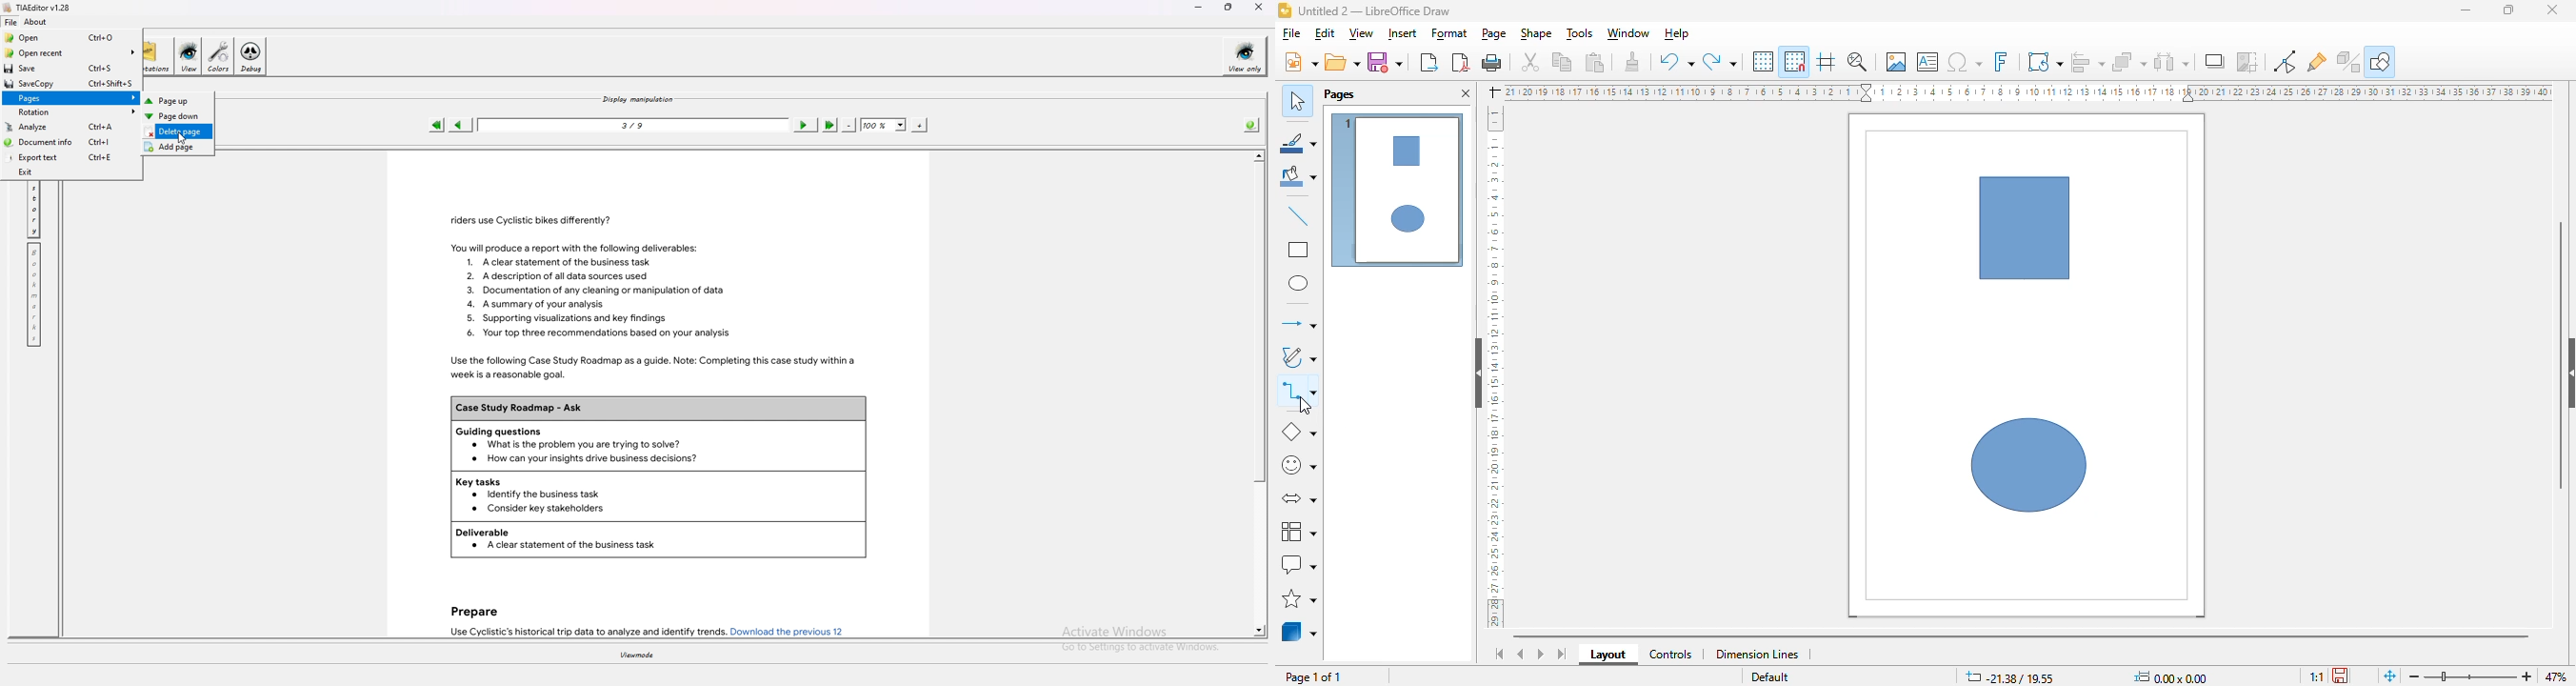 This screenshot has width=2576, height=700. Describe the element at coordinates (1314, 677) in the screenshot. I see `page 1 of 1` at that location.